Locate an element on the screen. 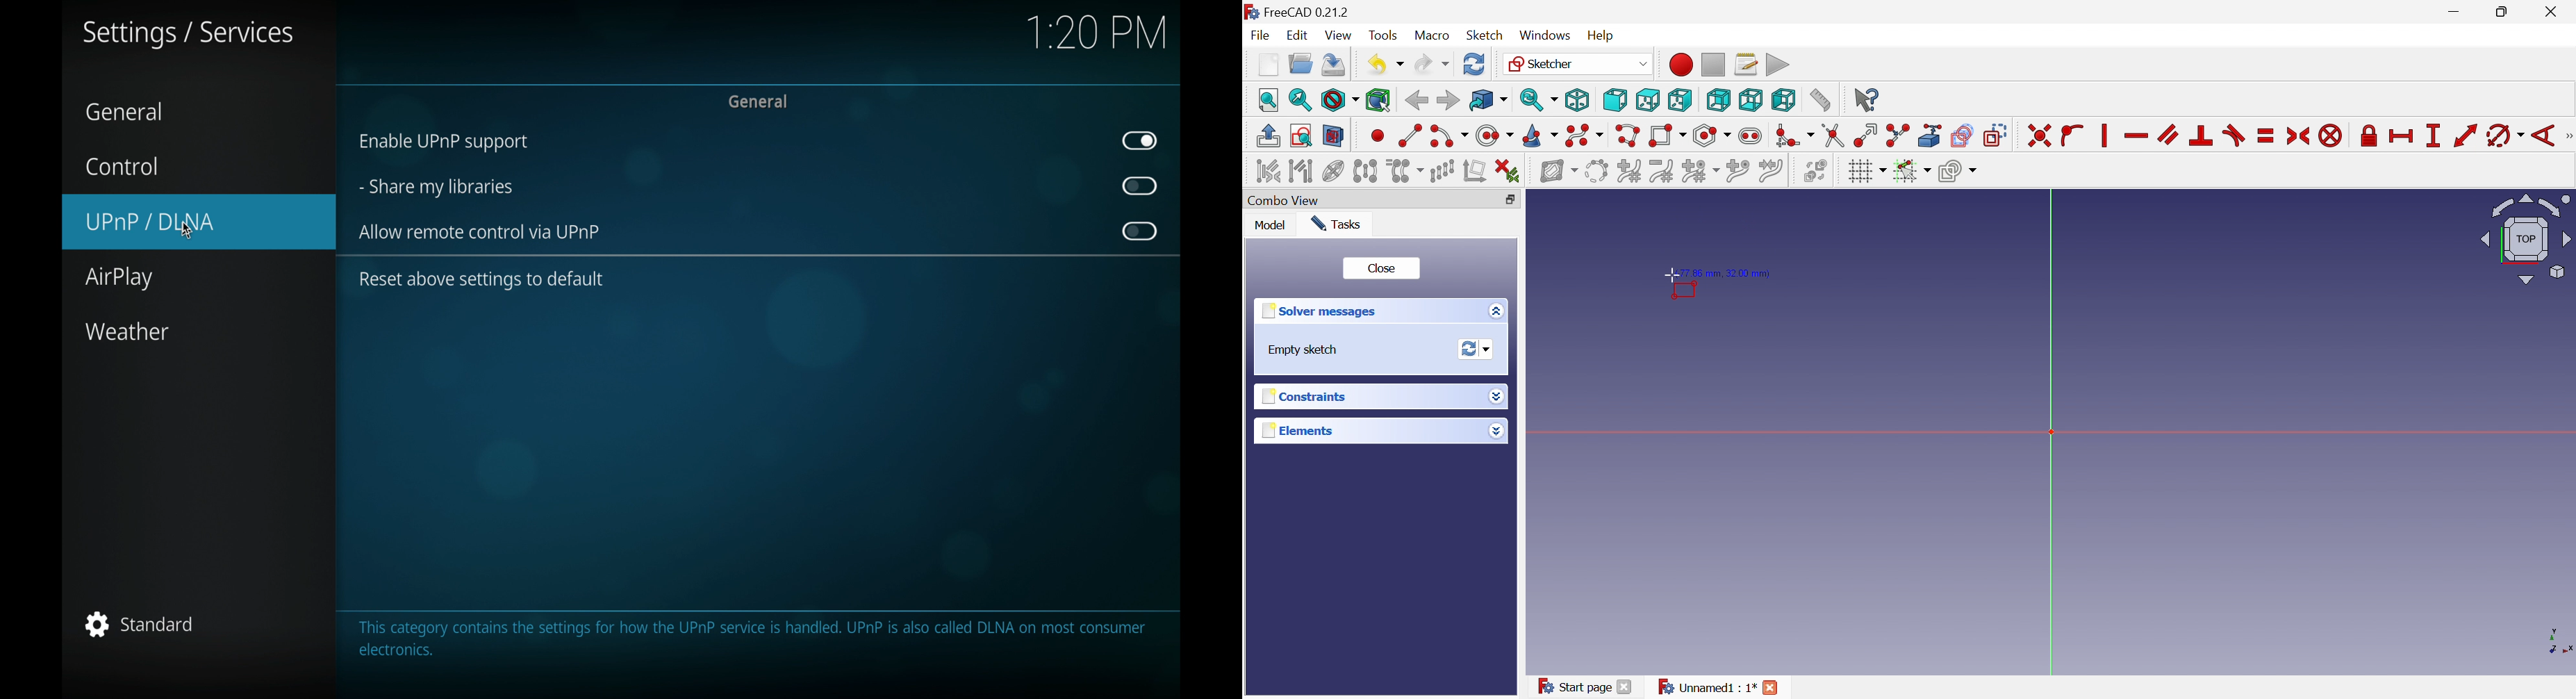 This screenshot has height=700, width=2576. Empty sketch is located at coordinates (1304, 350).